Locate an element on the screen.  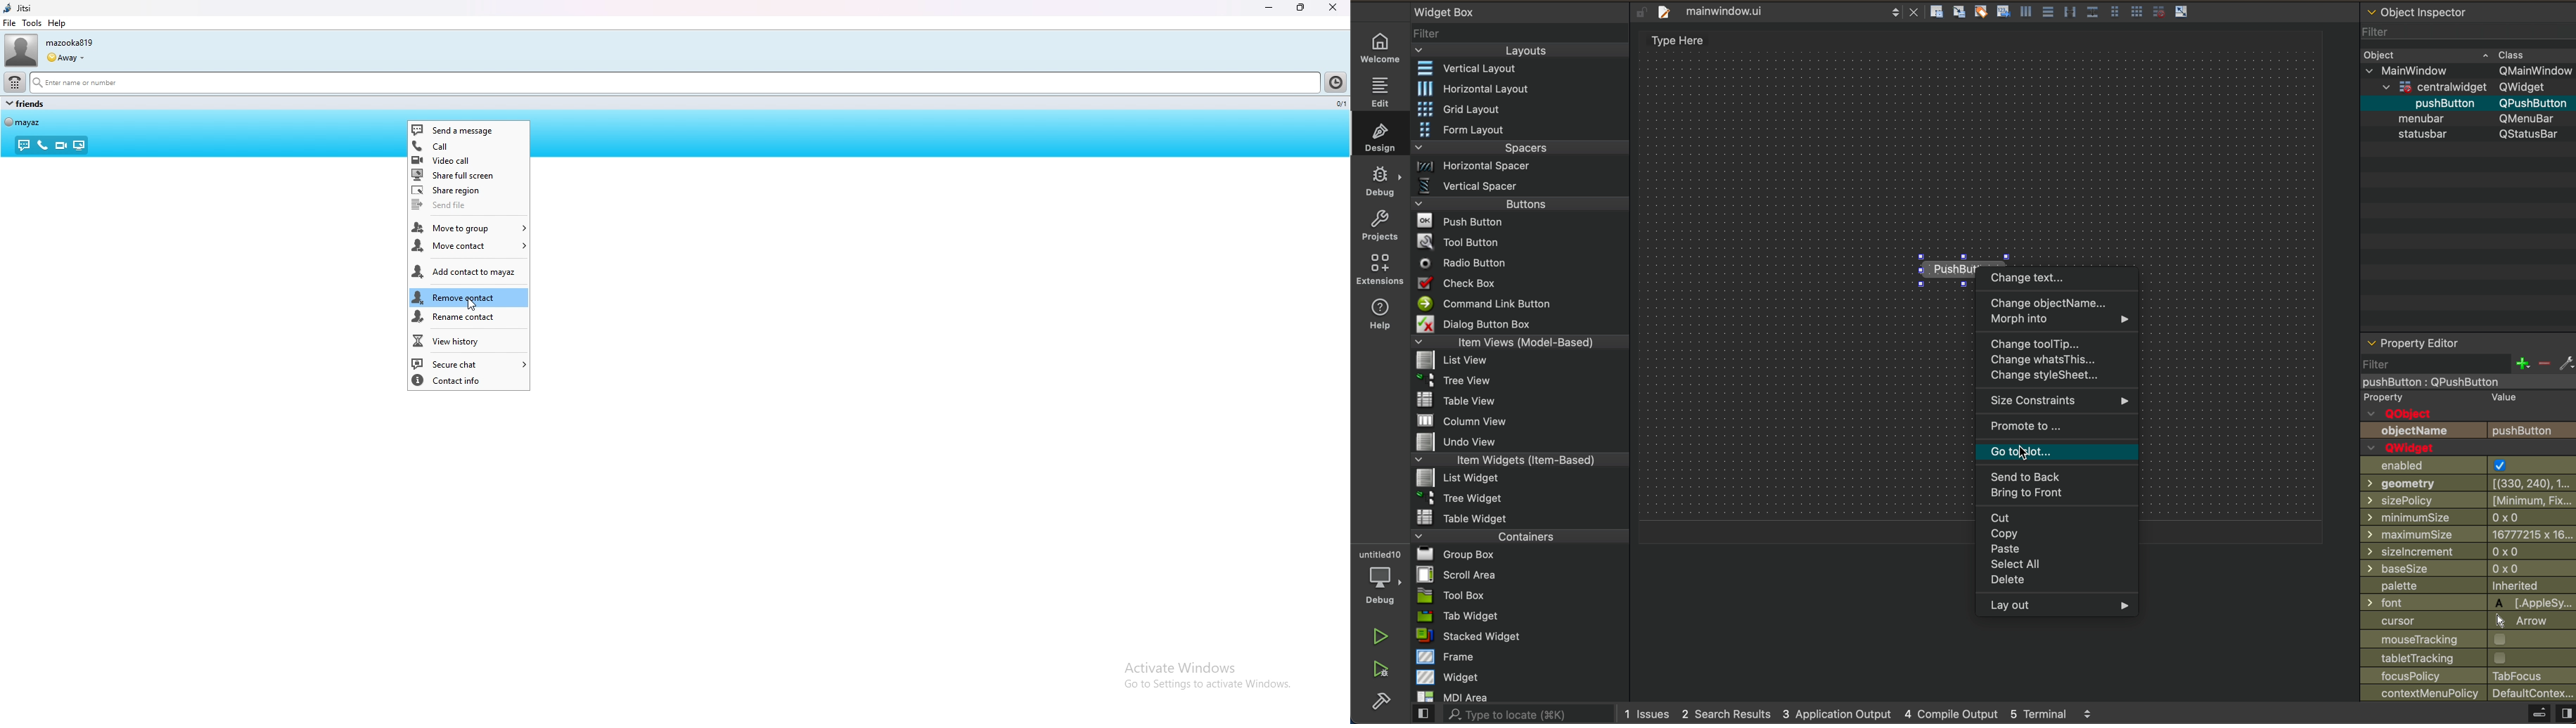
list view is located at coordinates (1520, 361).